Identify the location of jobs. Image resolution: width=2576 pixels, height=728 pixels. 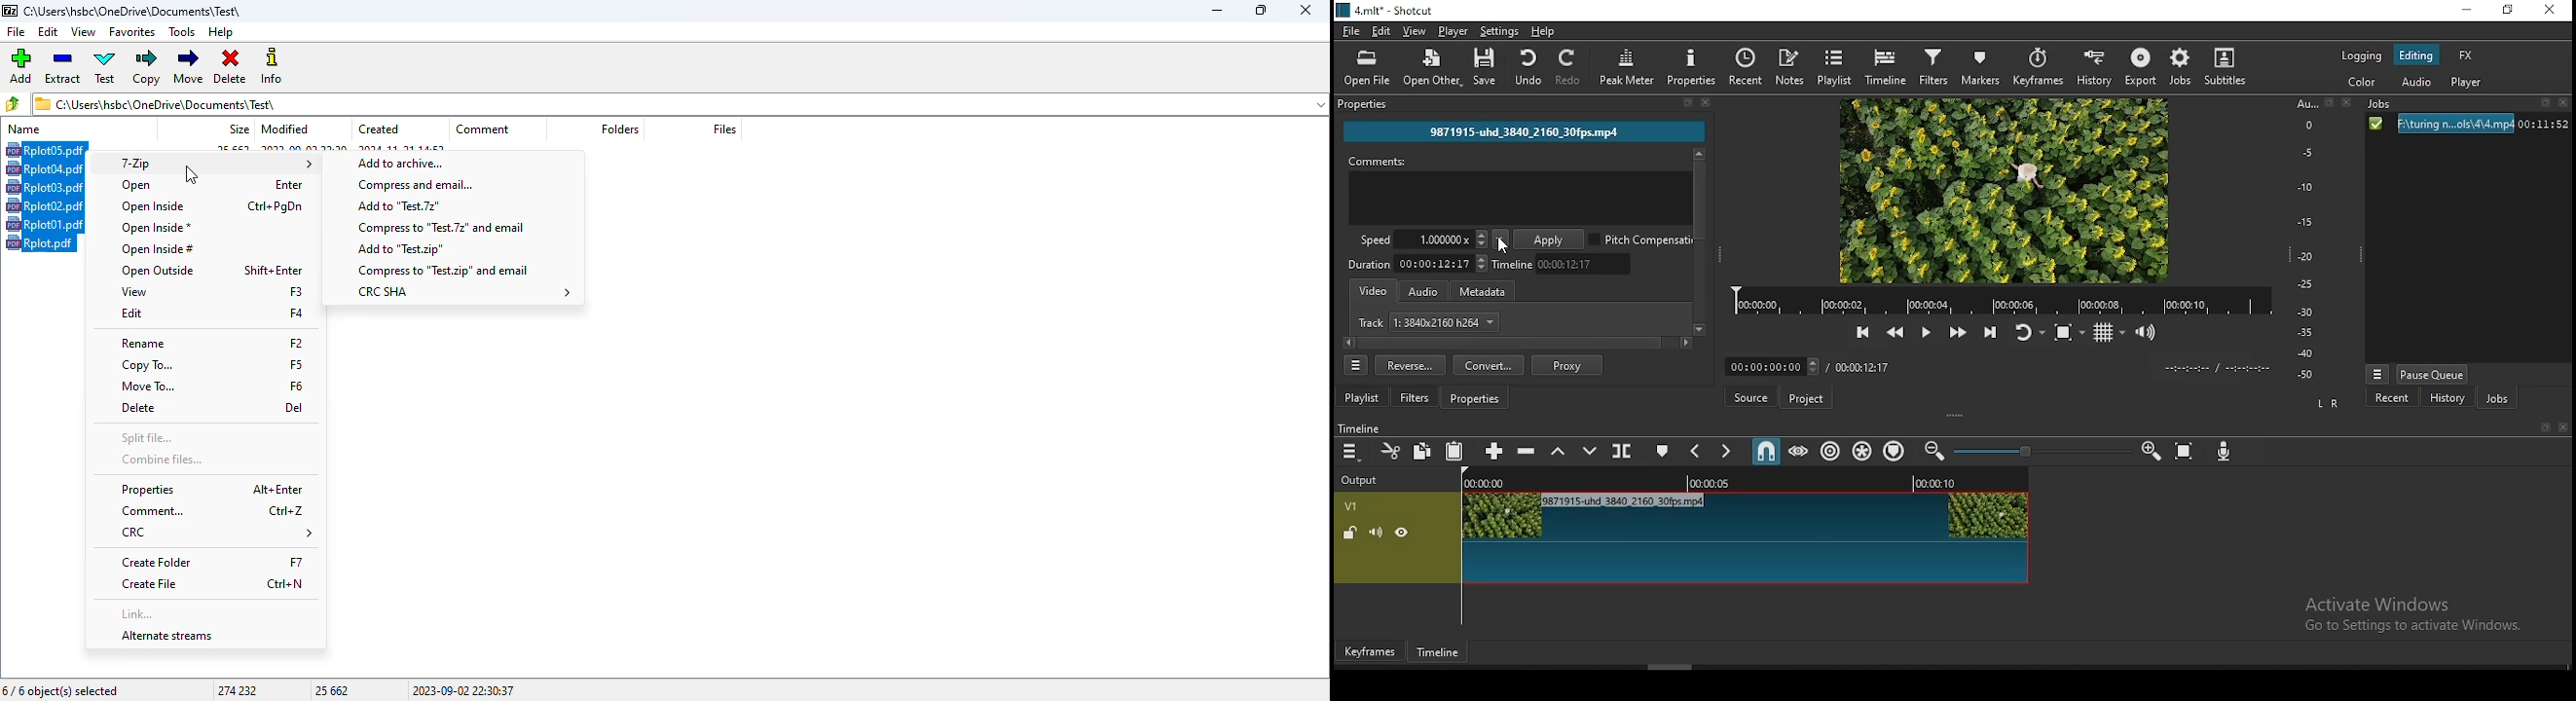
(2179, 66).